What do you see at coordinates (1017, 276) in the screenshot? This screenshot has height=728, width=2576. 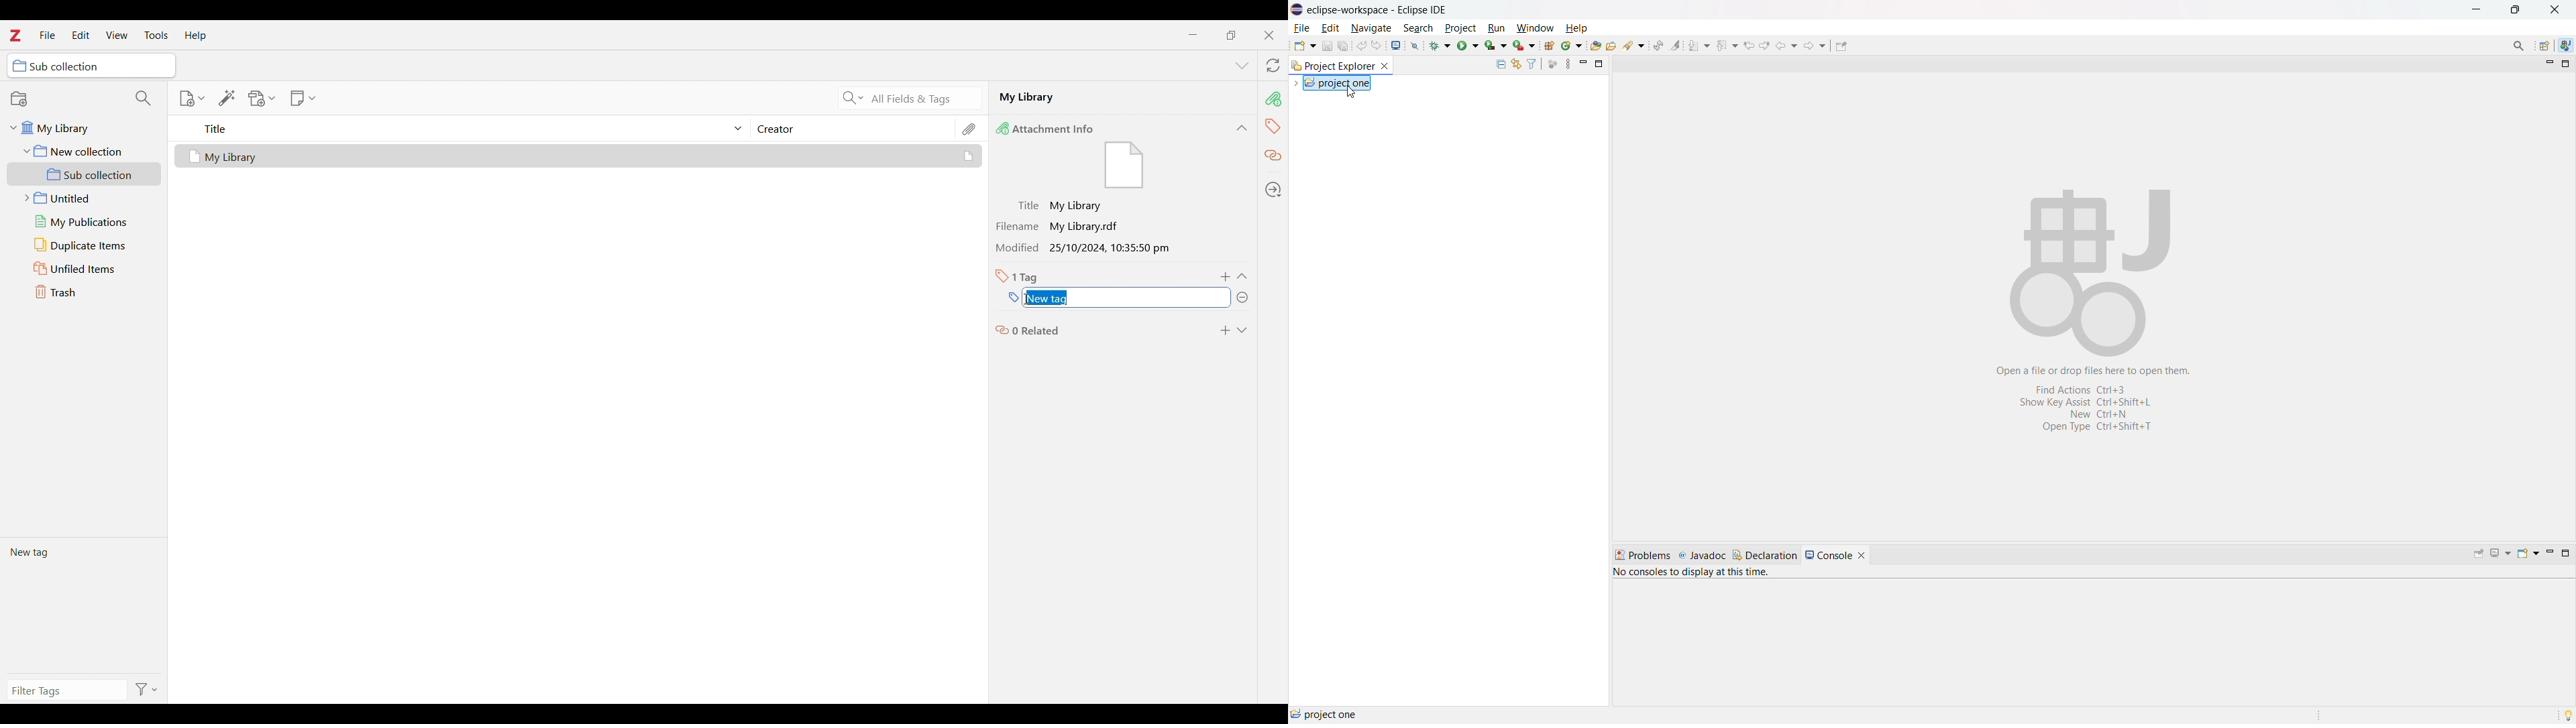 I see `Total number of tags` at bounding box center [1017, 276].